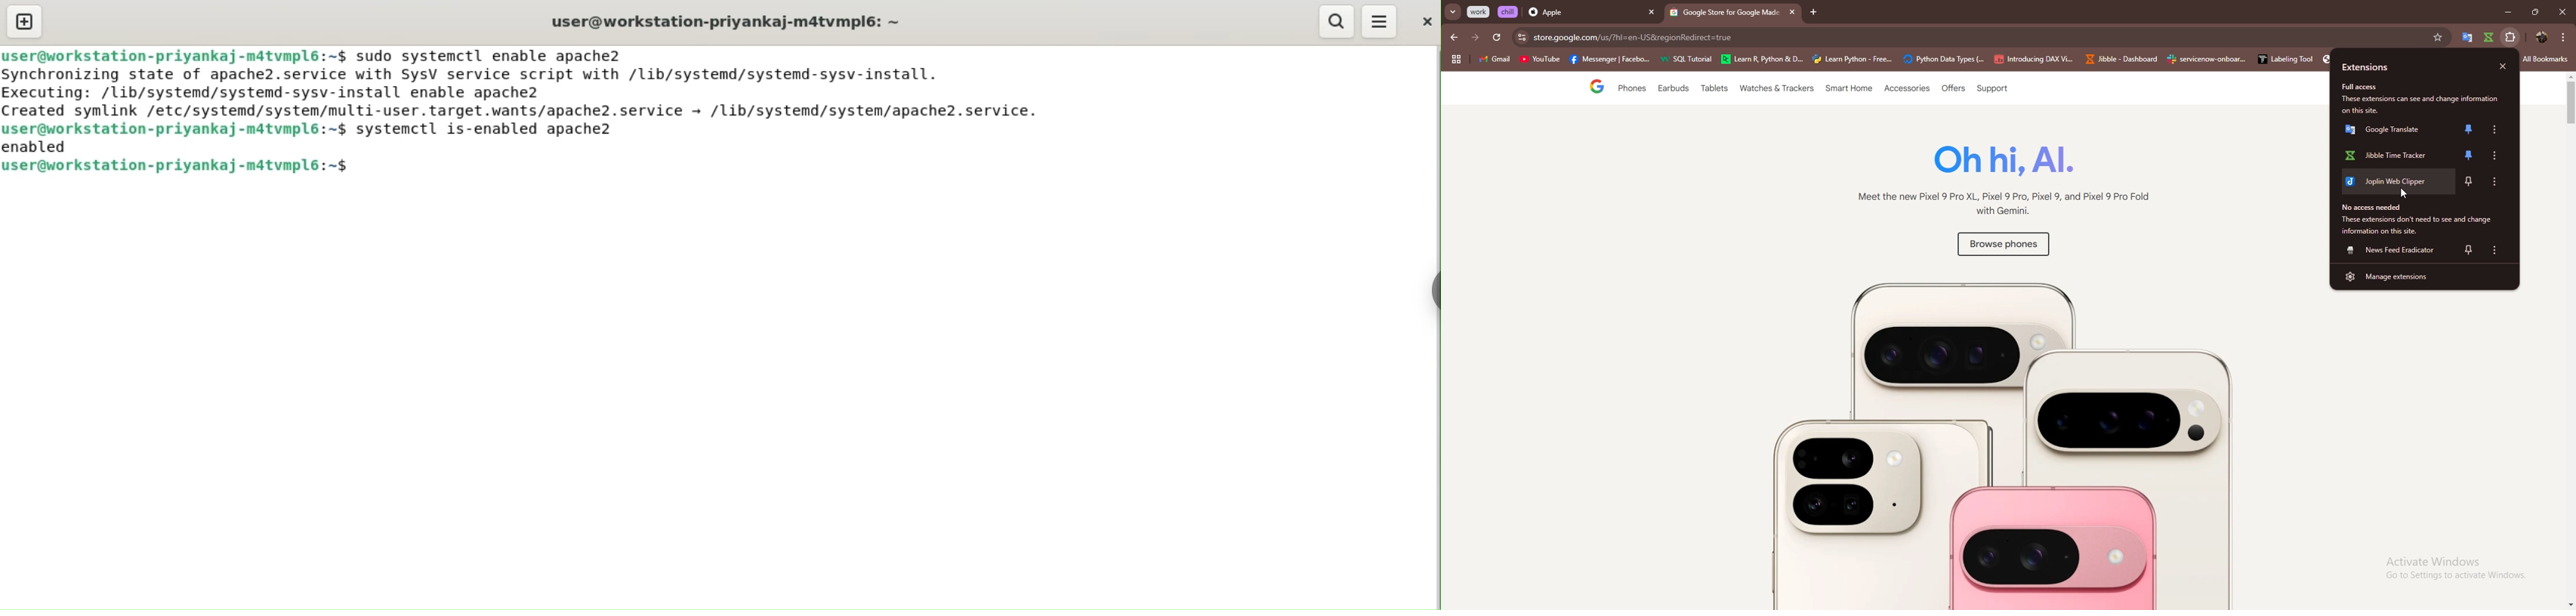 This screenshot has width=2576, height=616. What do you see at coordinates (1952, 89) in the screenshot?
I see `Offers` at bounding box center [1952, 89].